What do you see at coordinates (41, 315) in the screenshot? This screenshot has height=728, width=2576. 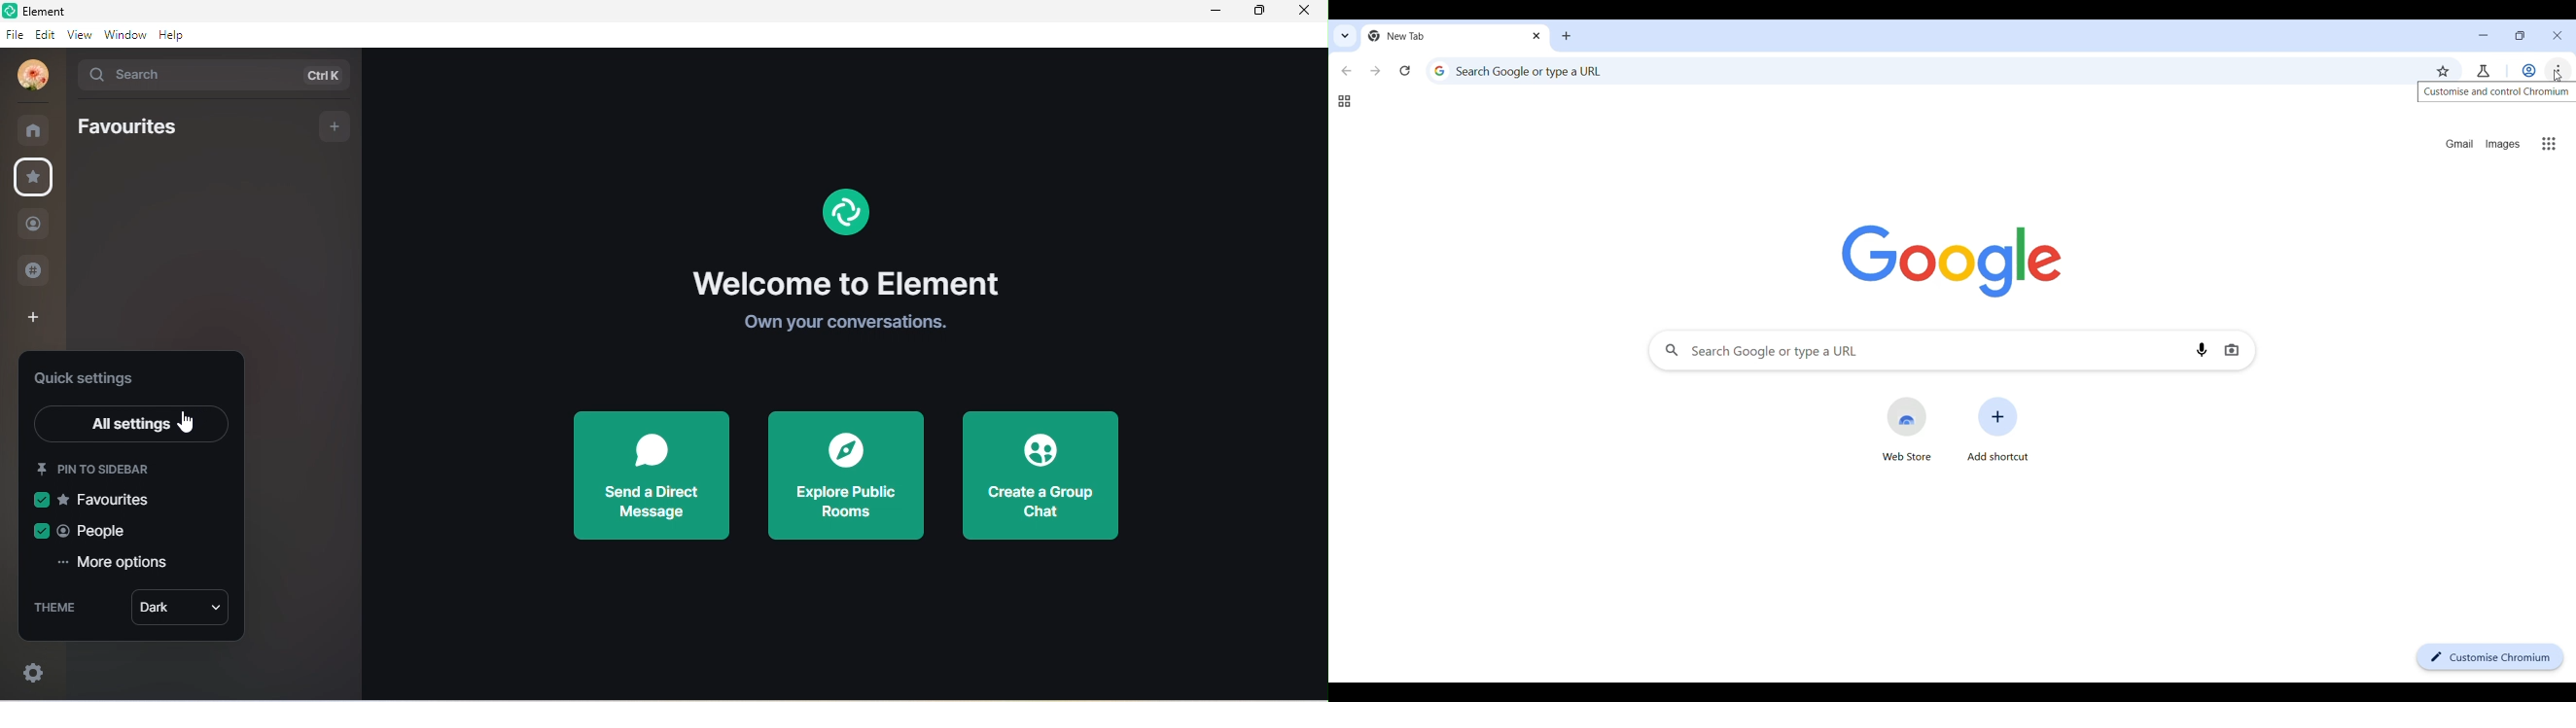 I see `create a space` at bounding box center [41, 315].